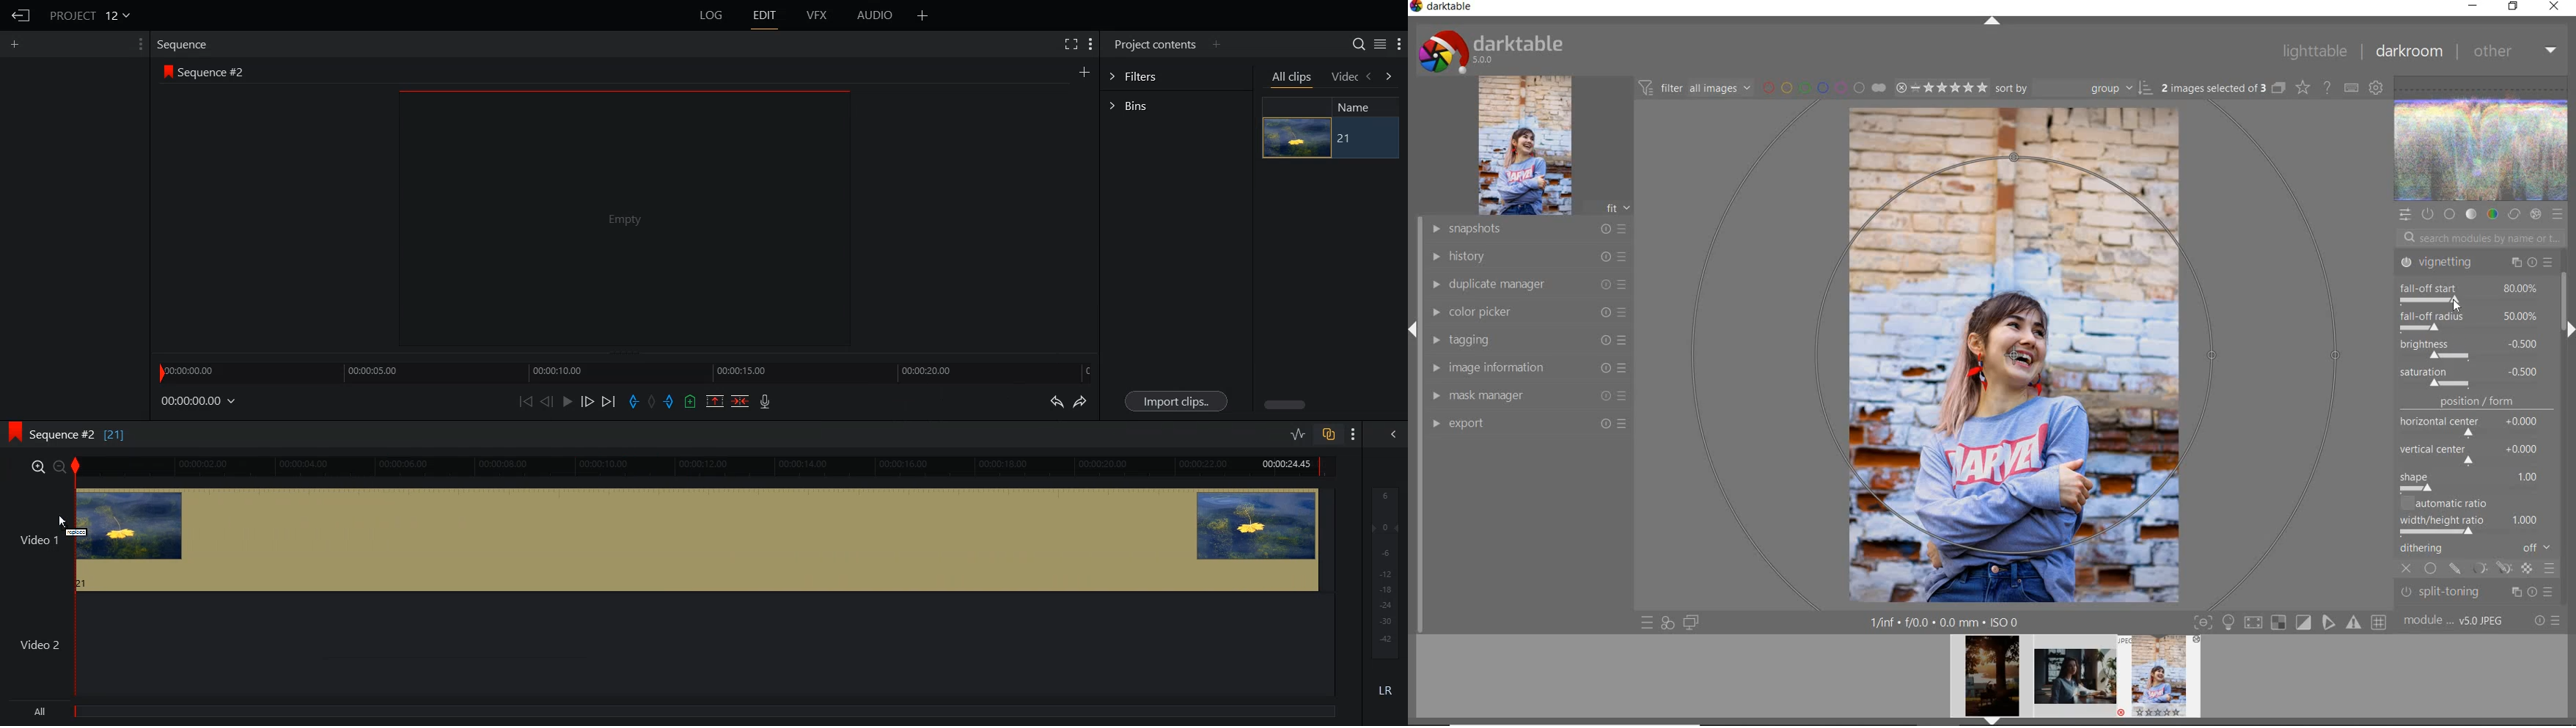 The image size is (2576, 728). I want to click on dithering, so click(2477, 549).